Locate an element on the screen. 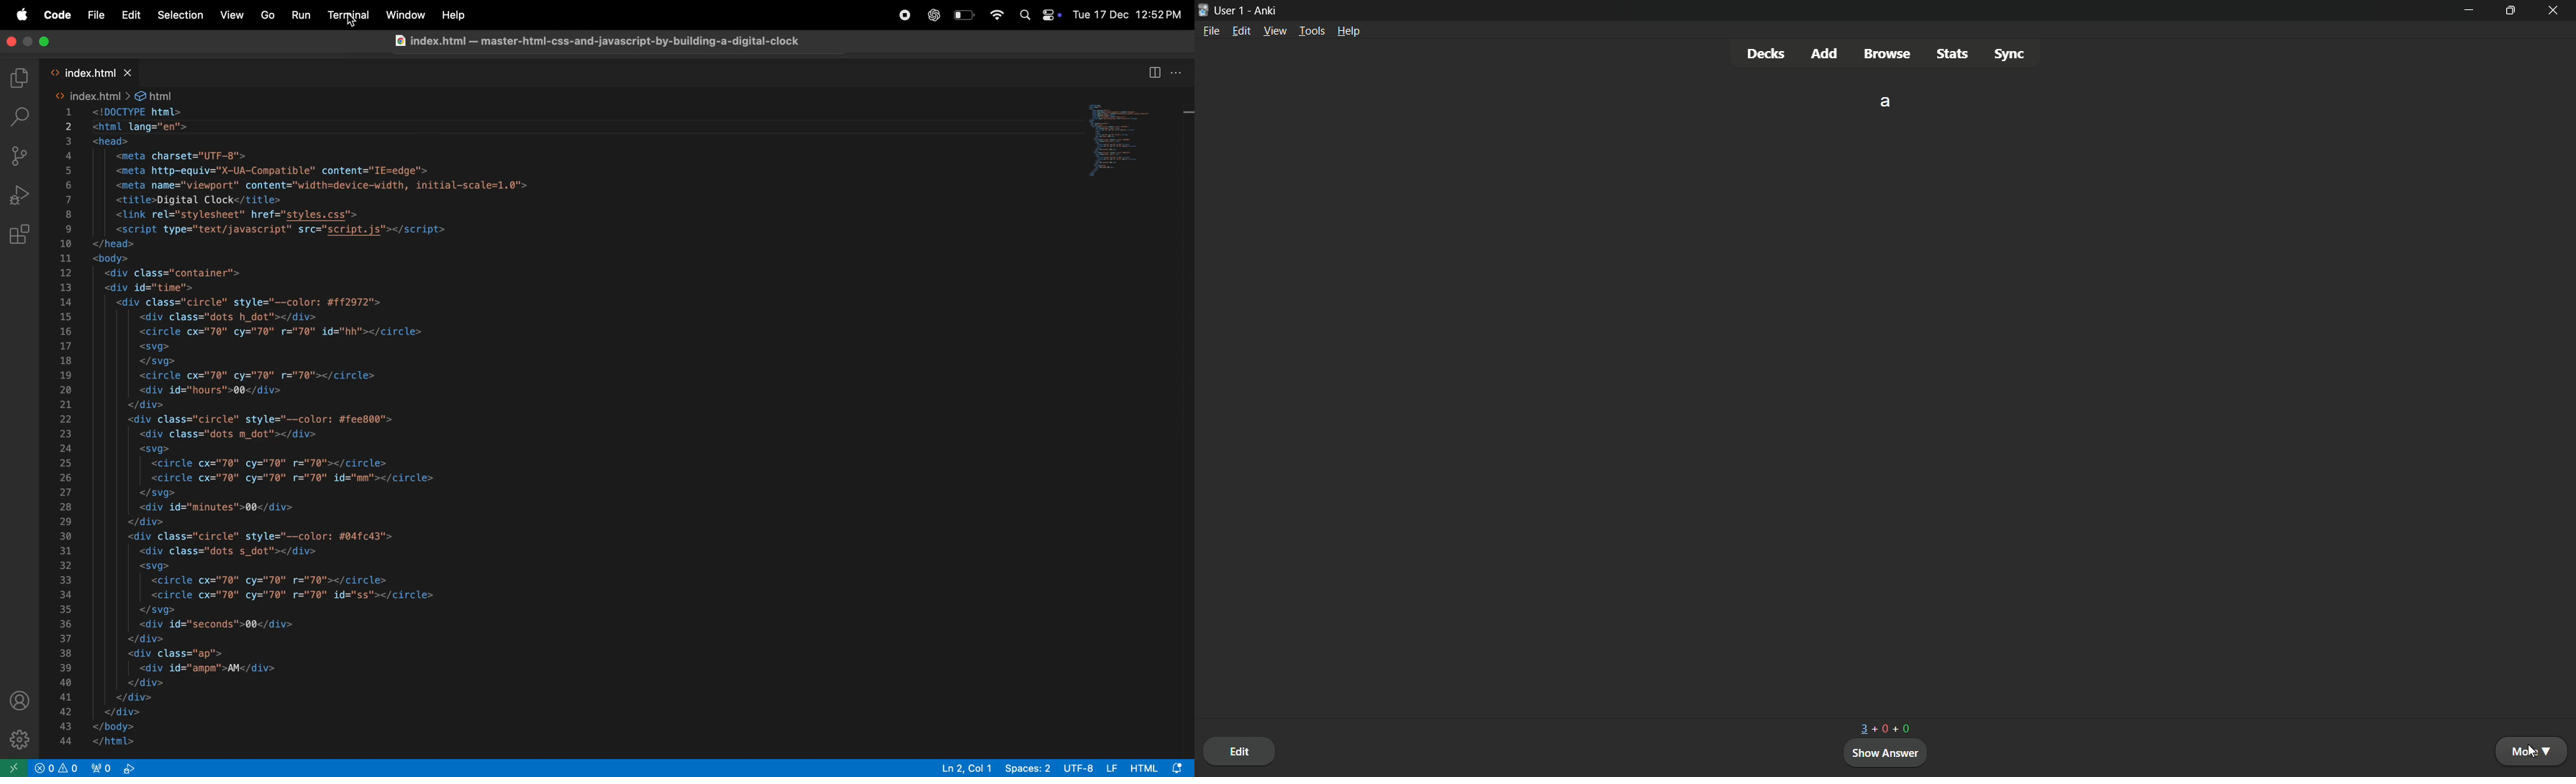  browse is located at coordinates (1888, 54).